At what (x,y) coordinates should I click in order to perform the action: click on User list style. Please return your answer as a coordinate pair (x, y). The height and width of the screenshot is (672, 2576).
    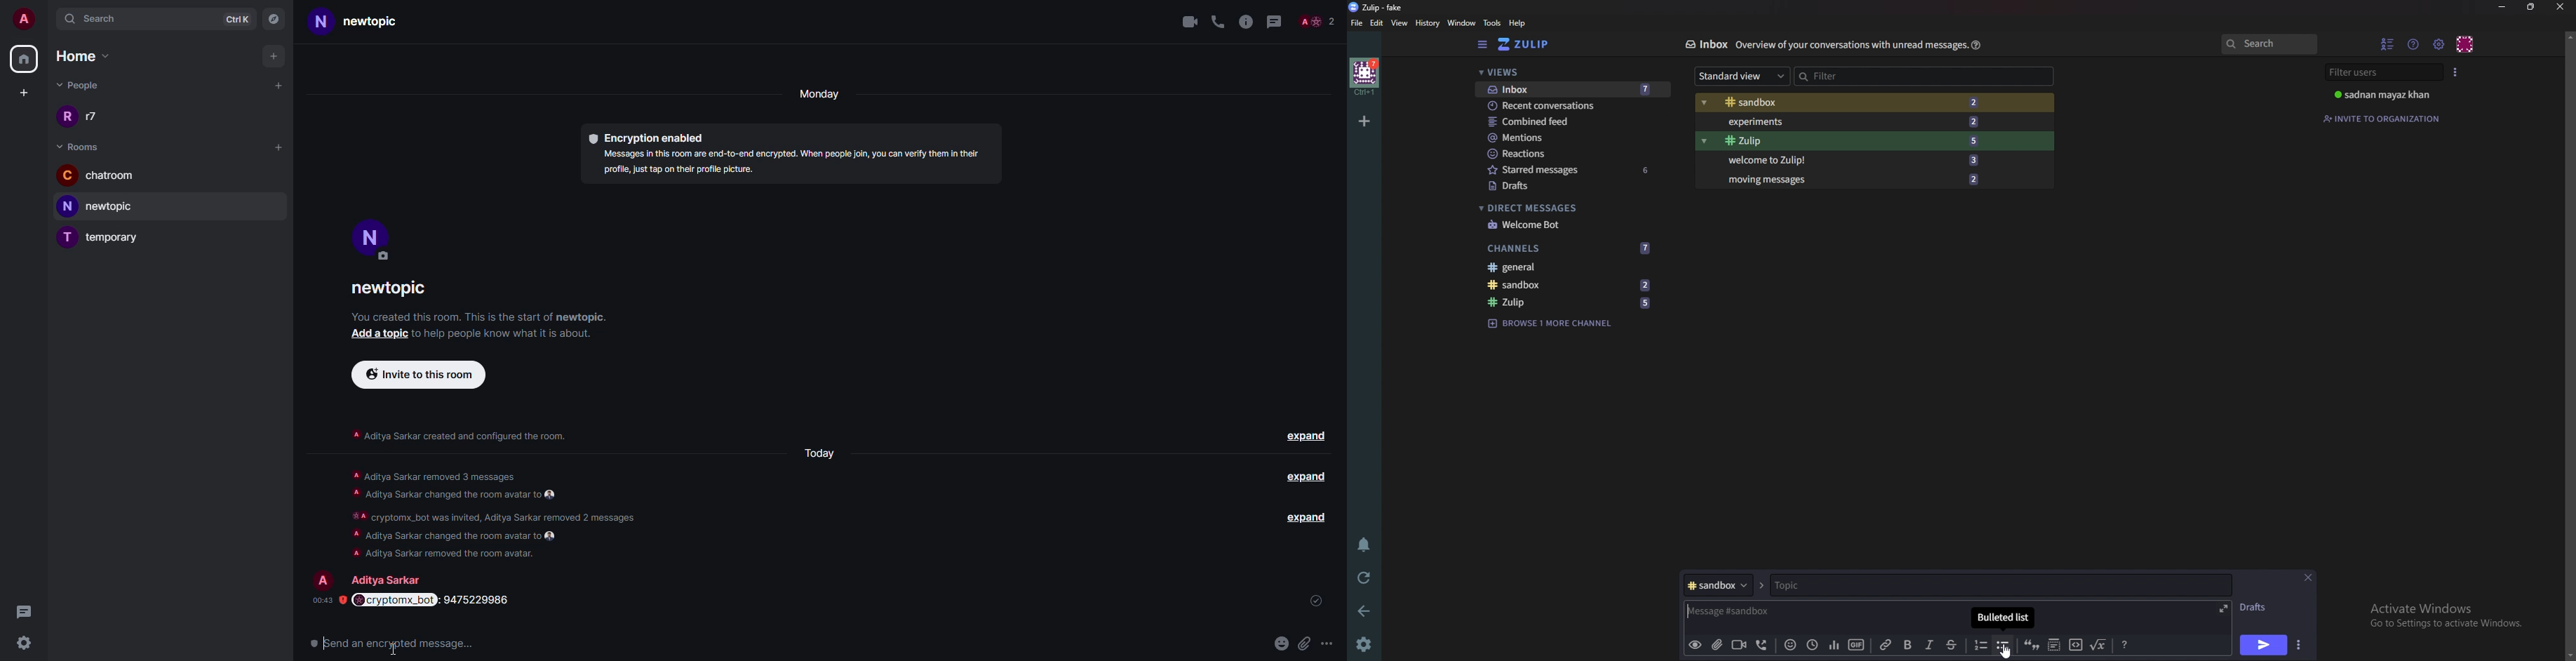
    Looking at the image, I should click on (2455, 72).